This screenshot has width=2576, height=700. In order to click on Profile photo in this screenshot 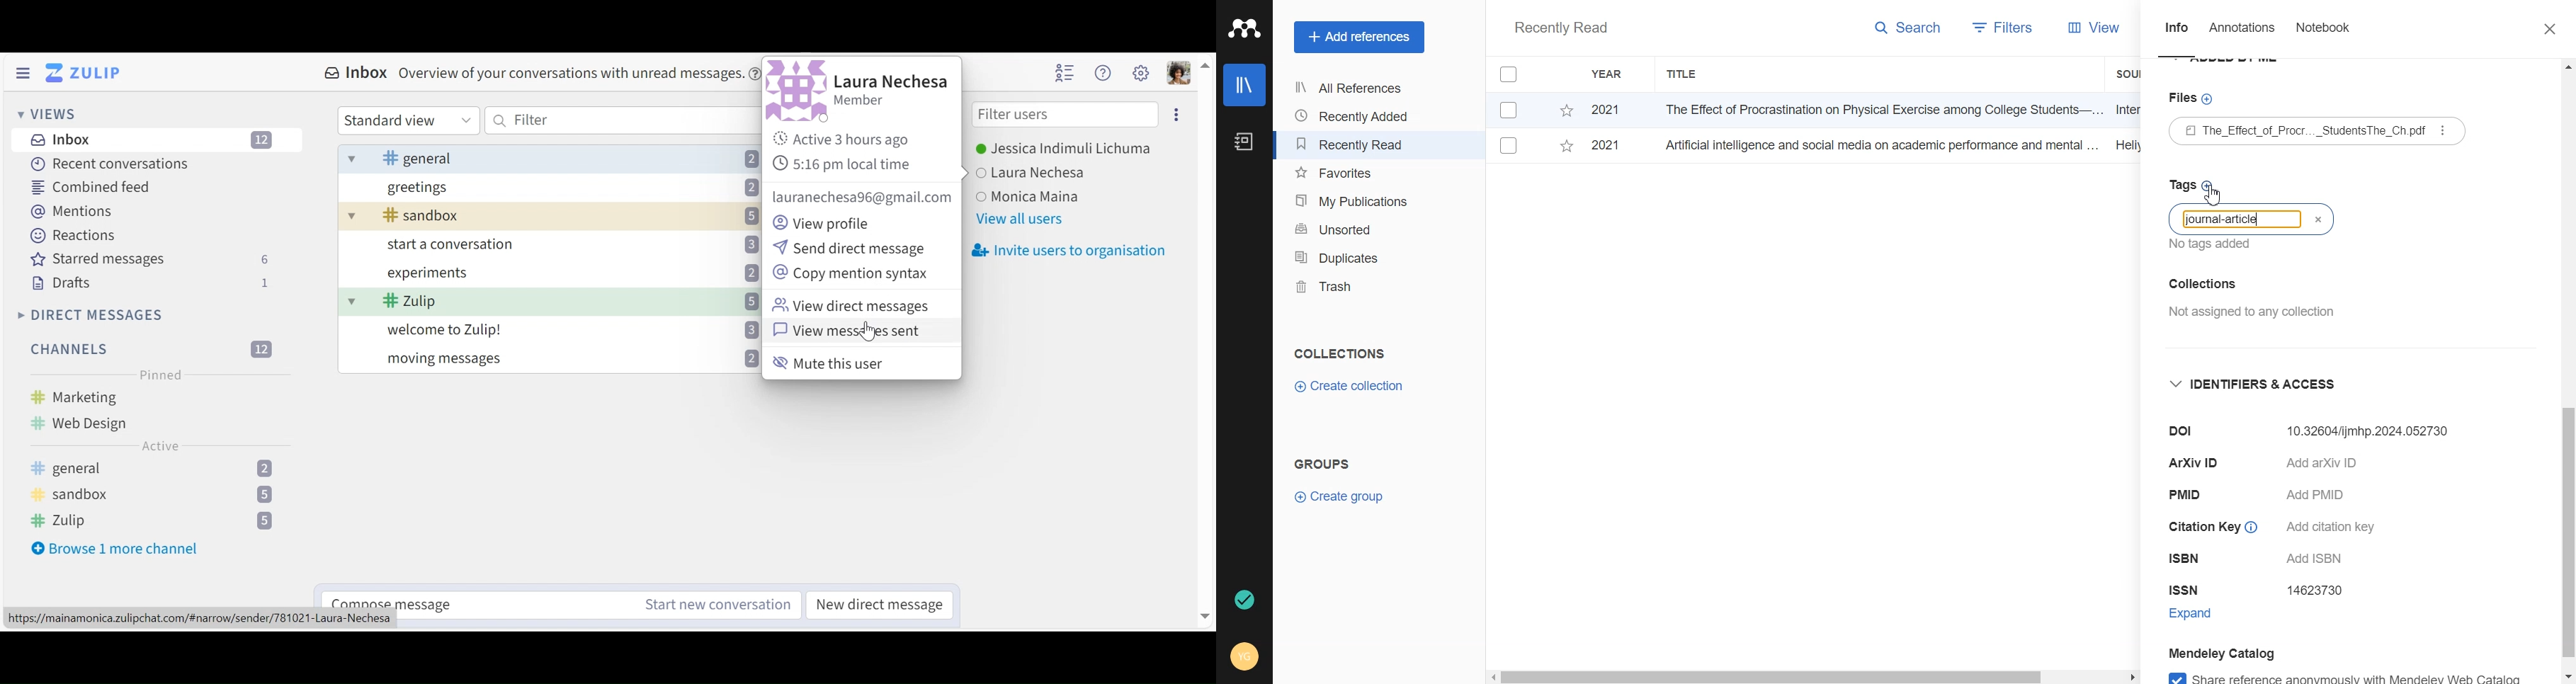, I will do `click(798, 91)`.